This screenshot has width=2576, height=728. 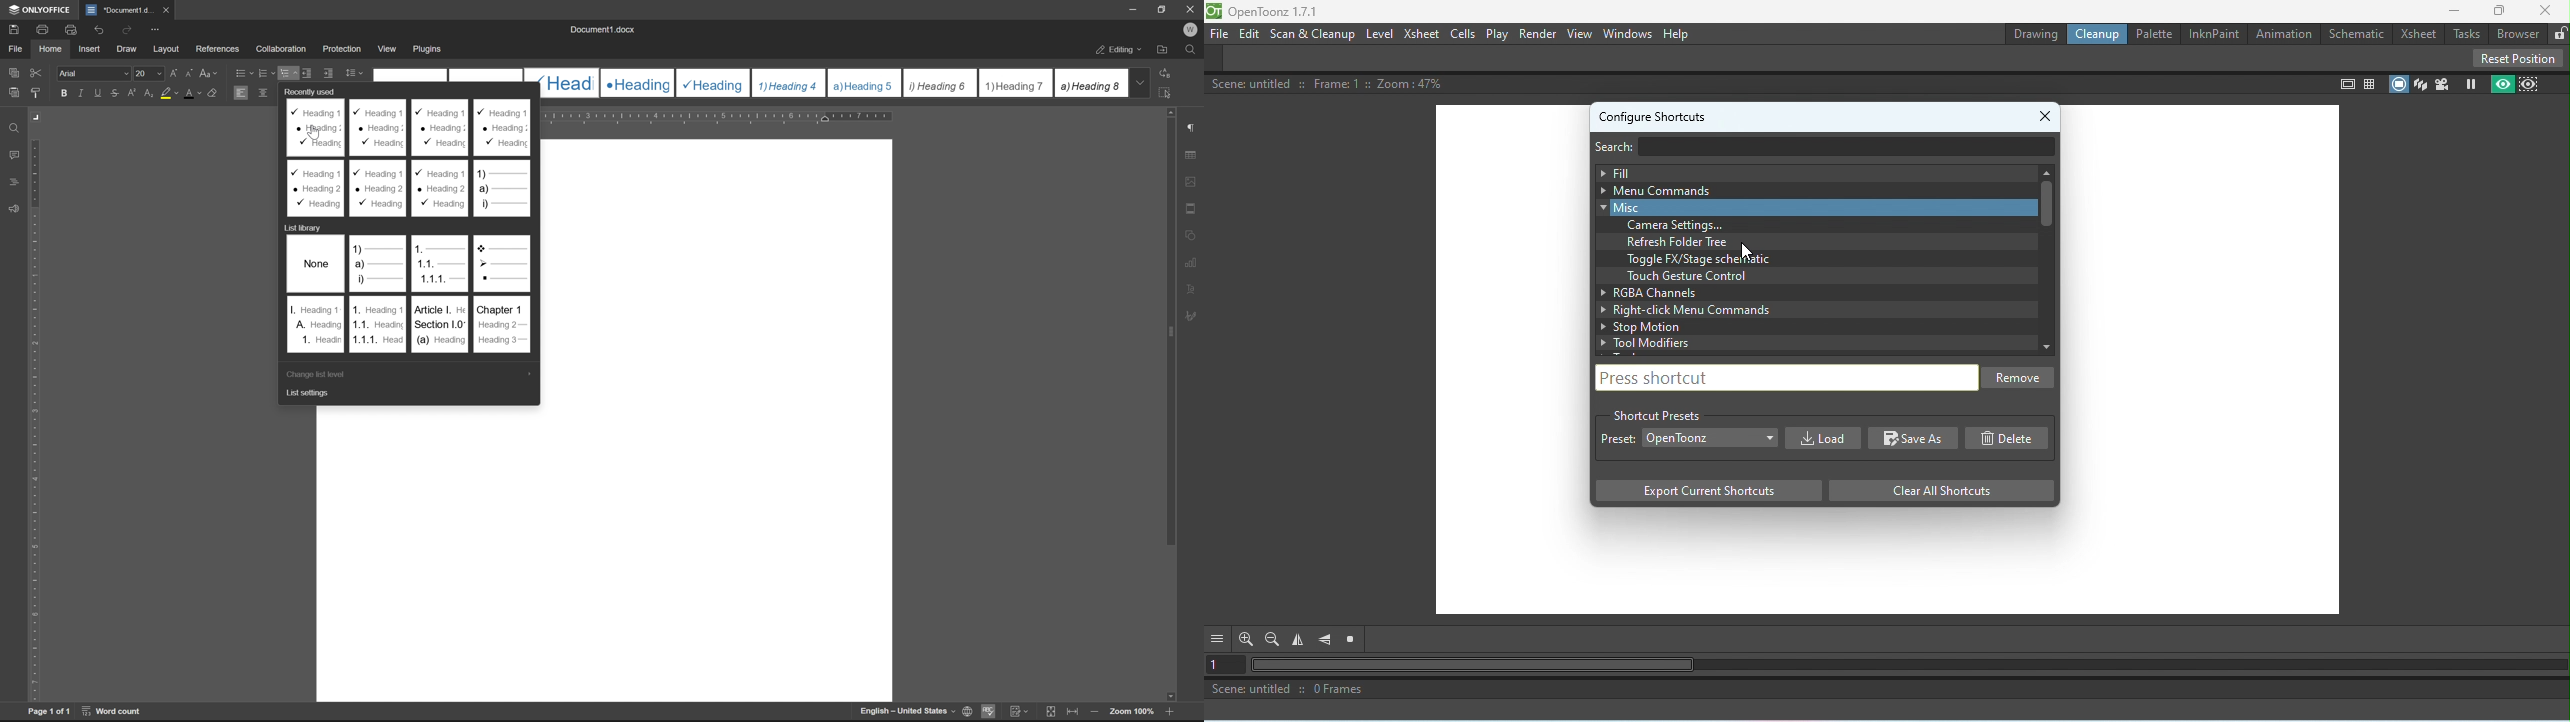 What do you see at coordinates (1121, 51) in the screenshot?
I see `editing` at bounding box center [1121, 51].